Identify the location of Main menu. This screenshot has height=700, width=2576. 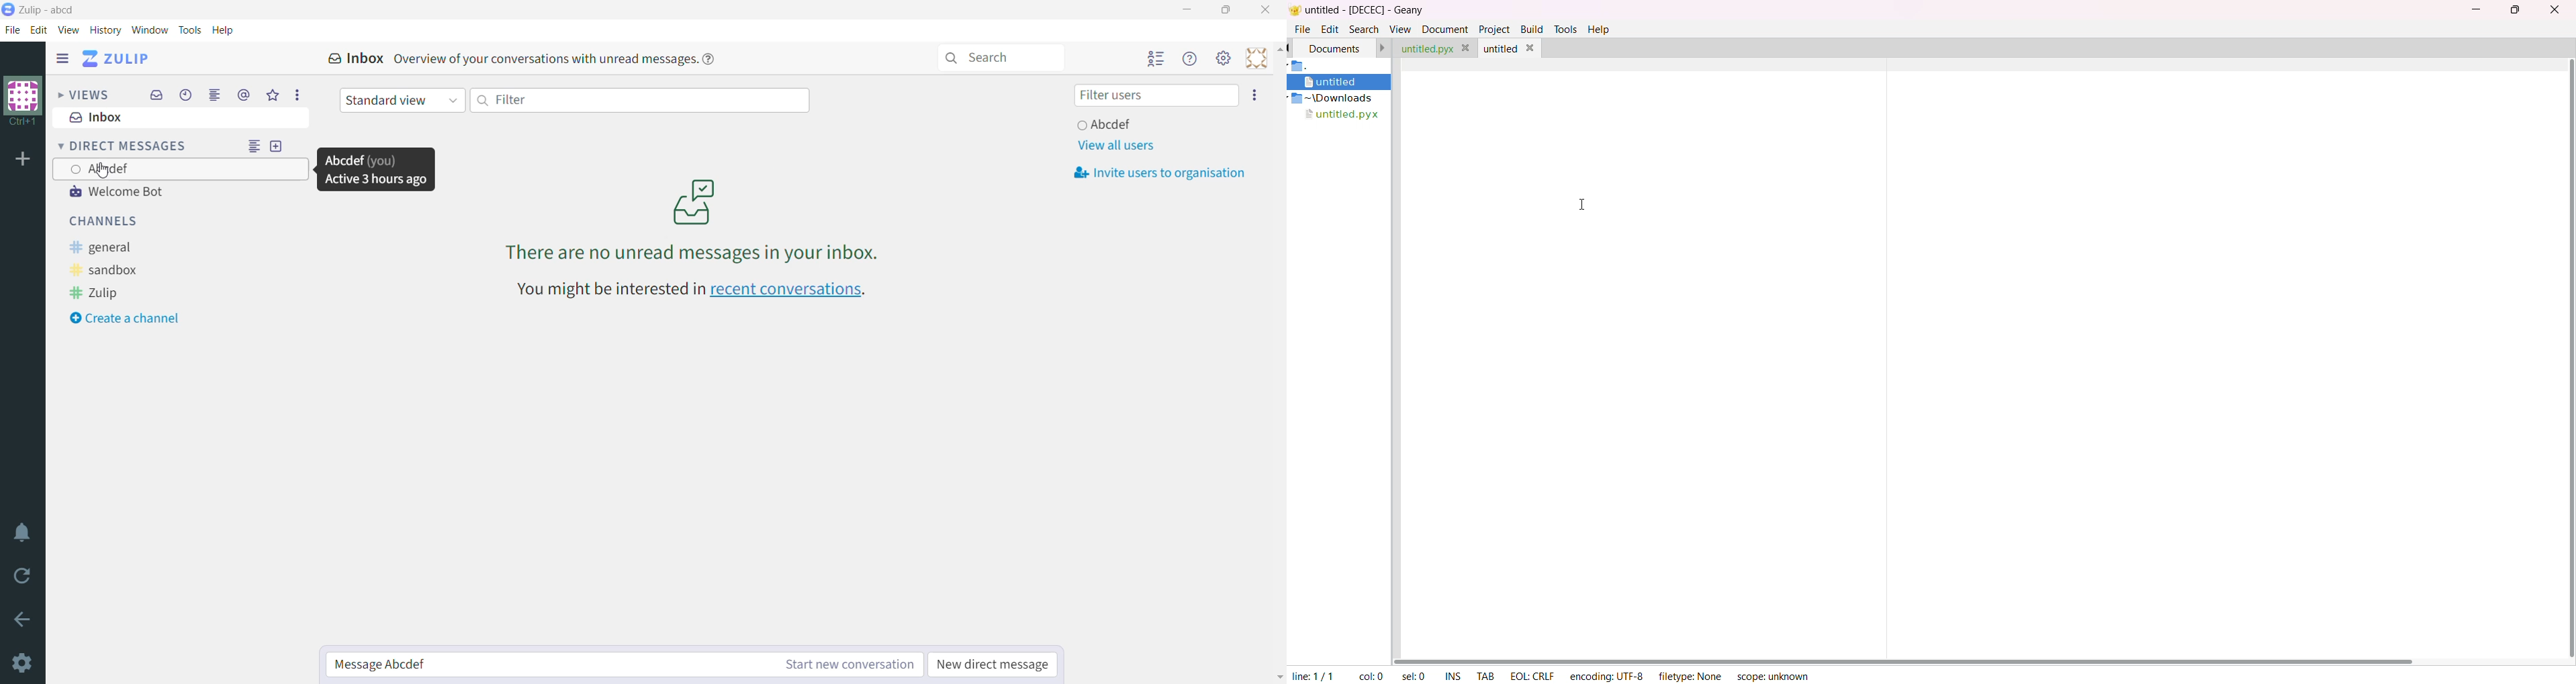
(1223, 58).